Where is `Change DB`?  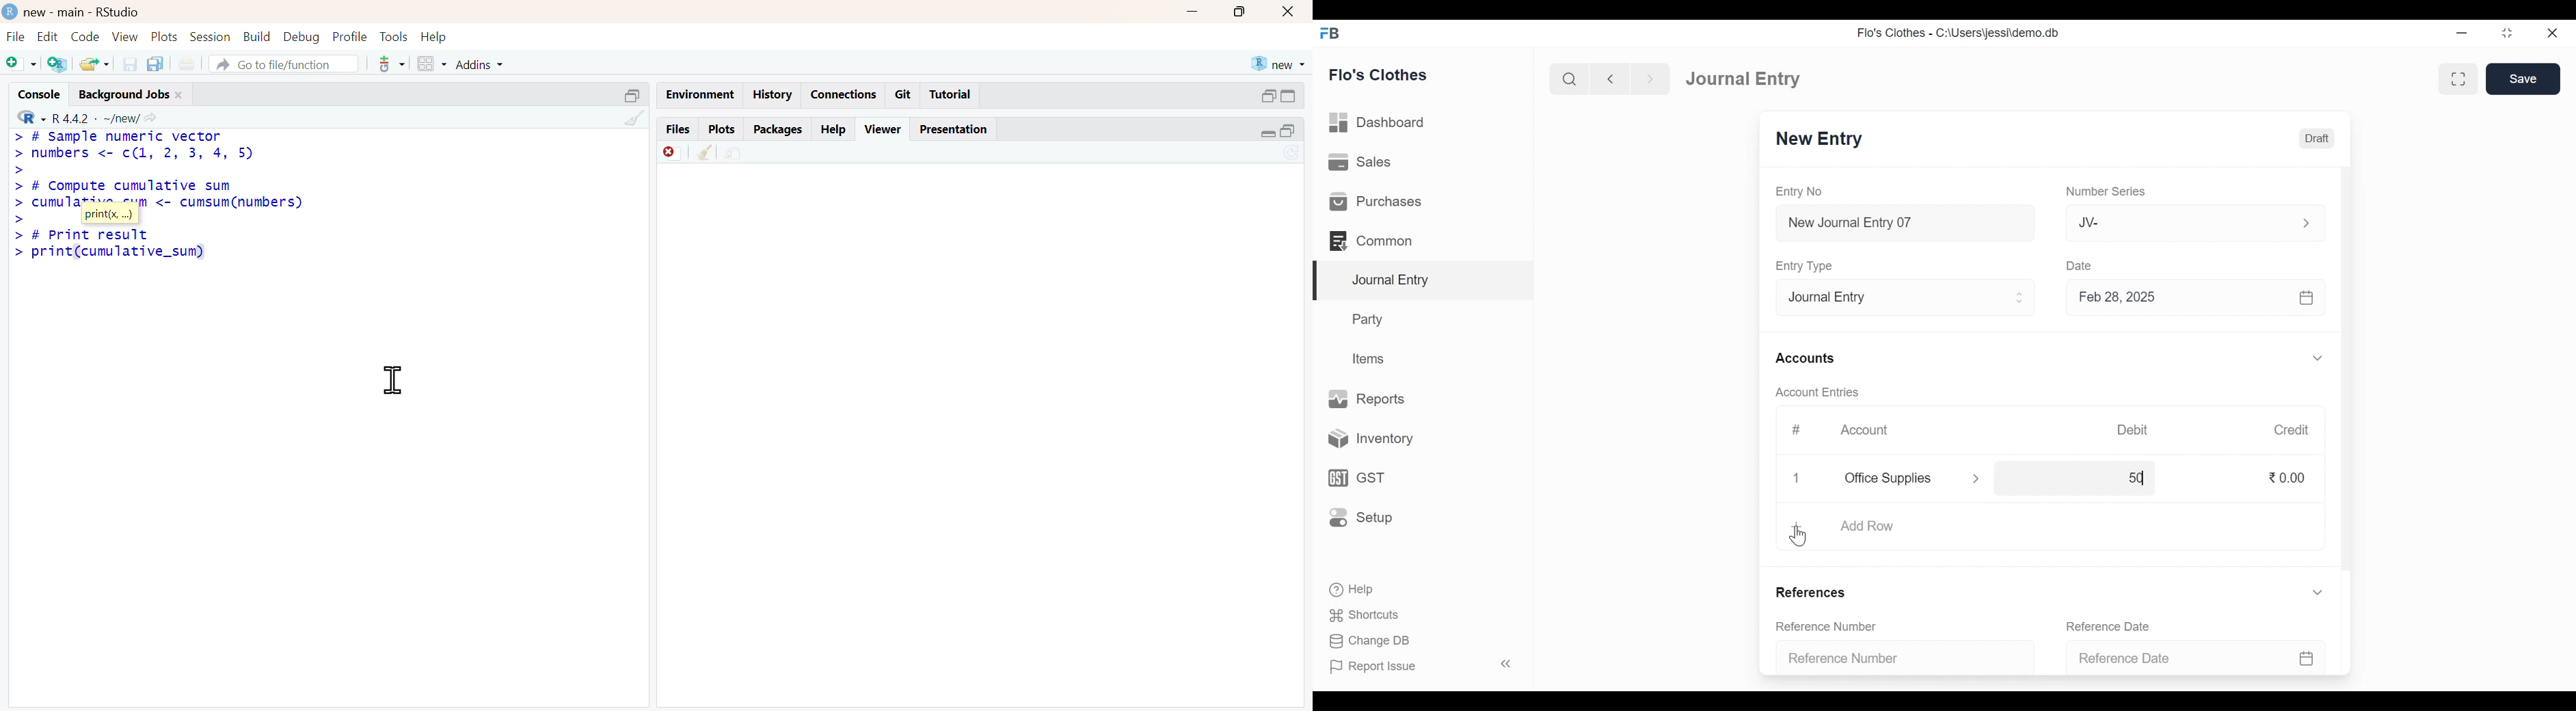 Change DB is located at coordinates (1369, 639).